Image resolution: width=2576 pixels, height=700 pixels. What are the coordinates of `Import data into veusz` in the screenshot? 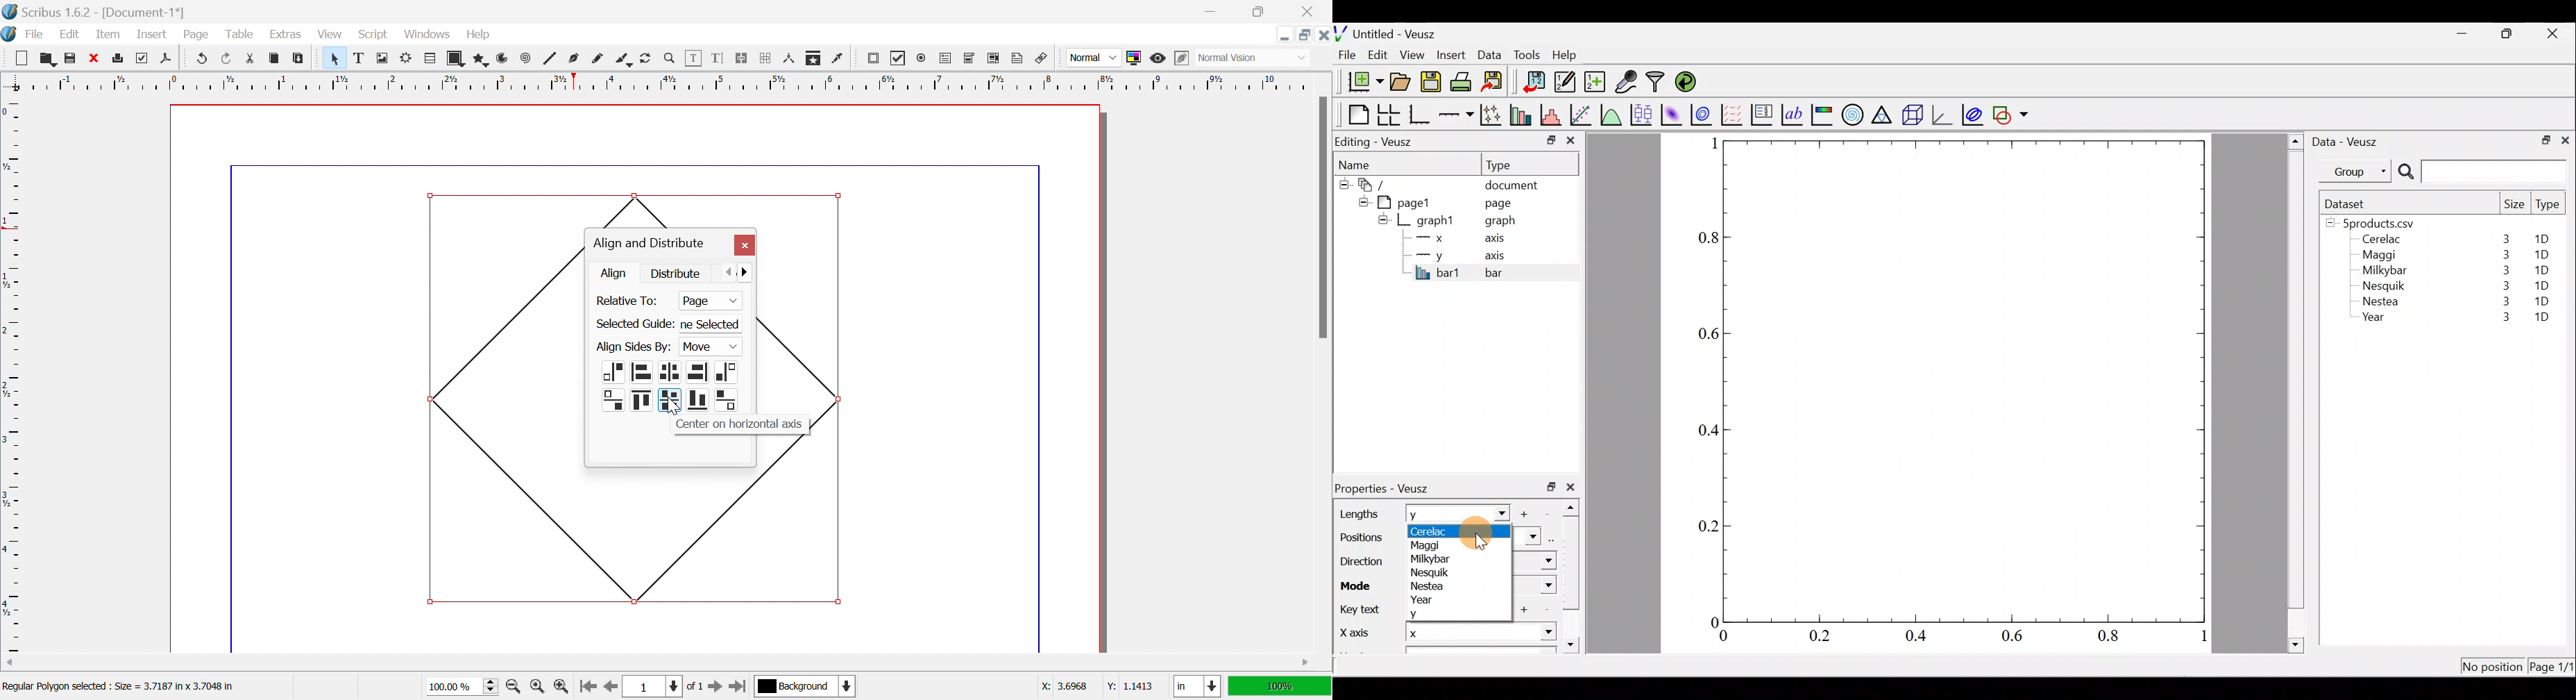 It's located at (1534, 82).